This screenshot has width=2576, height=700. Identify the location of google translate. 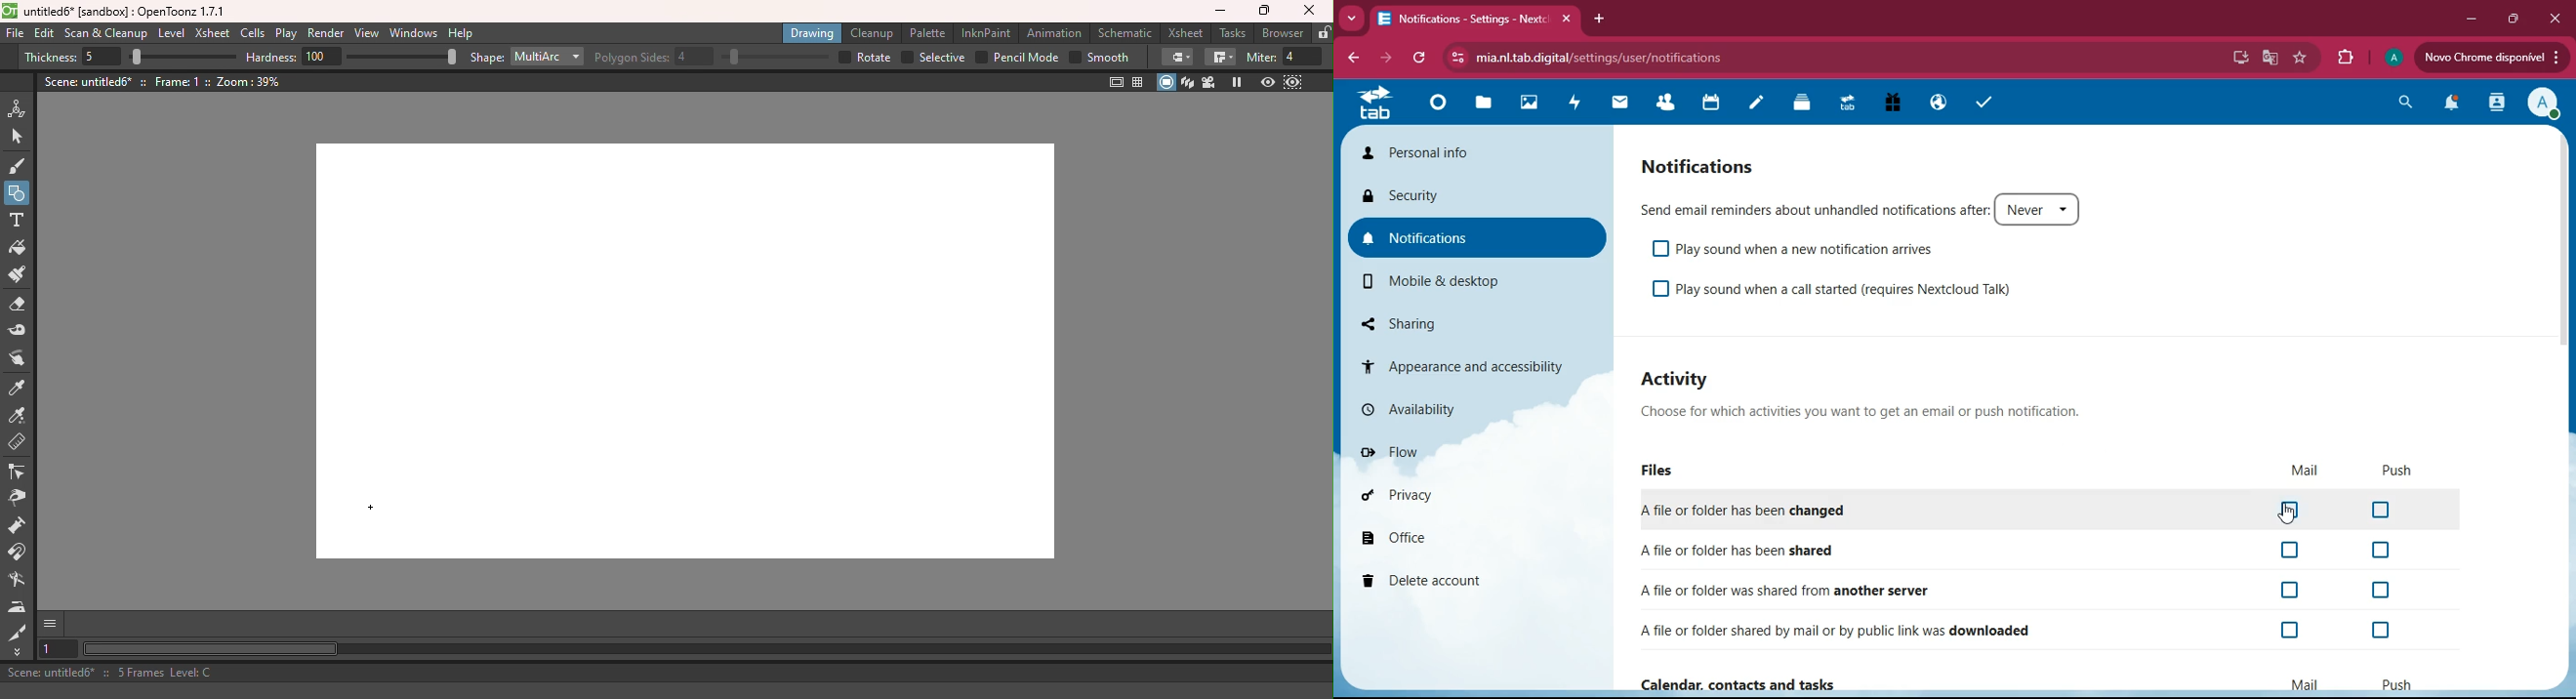
(2273, 57).